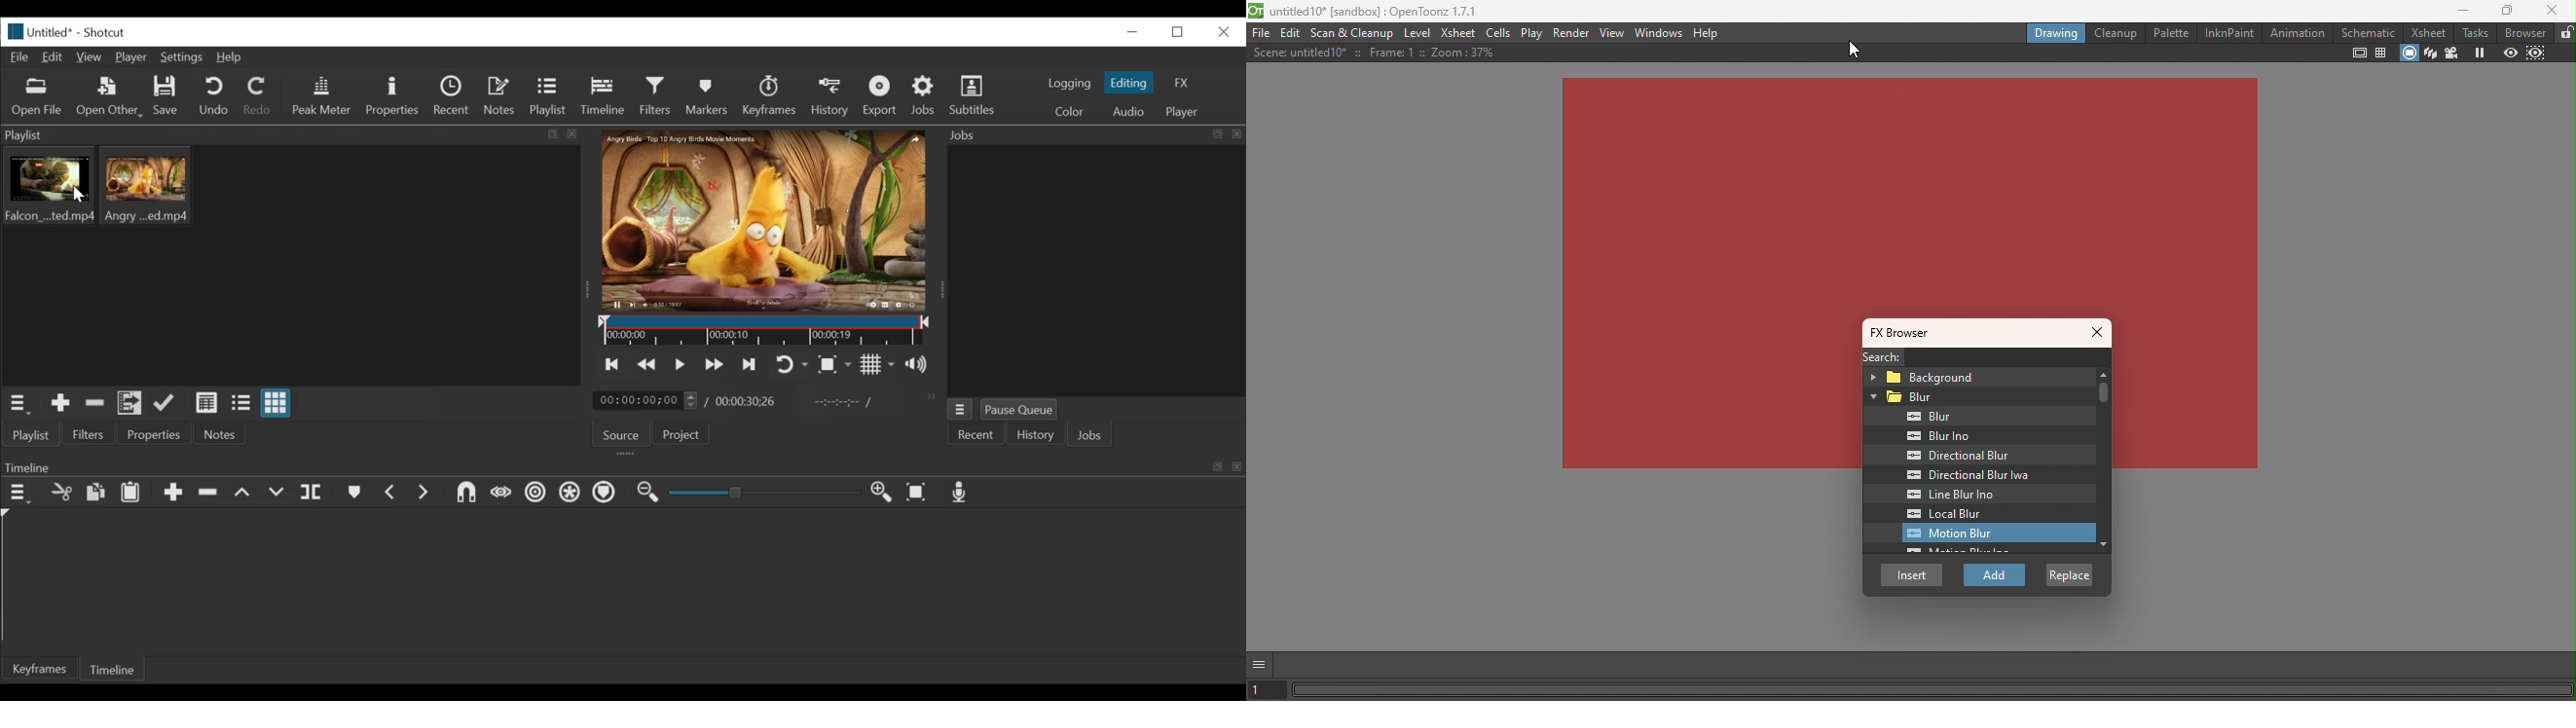 The image size is (2576, 728). I want to click on scrub while dragging, so click(502, 493).